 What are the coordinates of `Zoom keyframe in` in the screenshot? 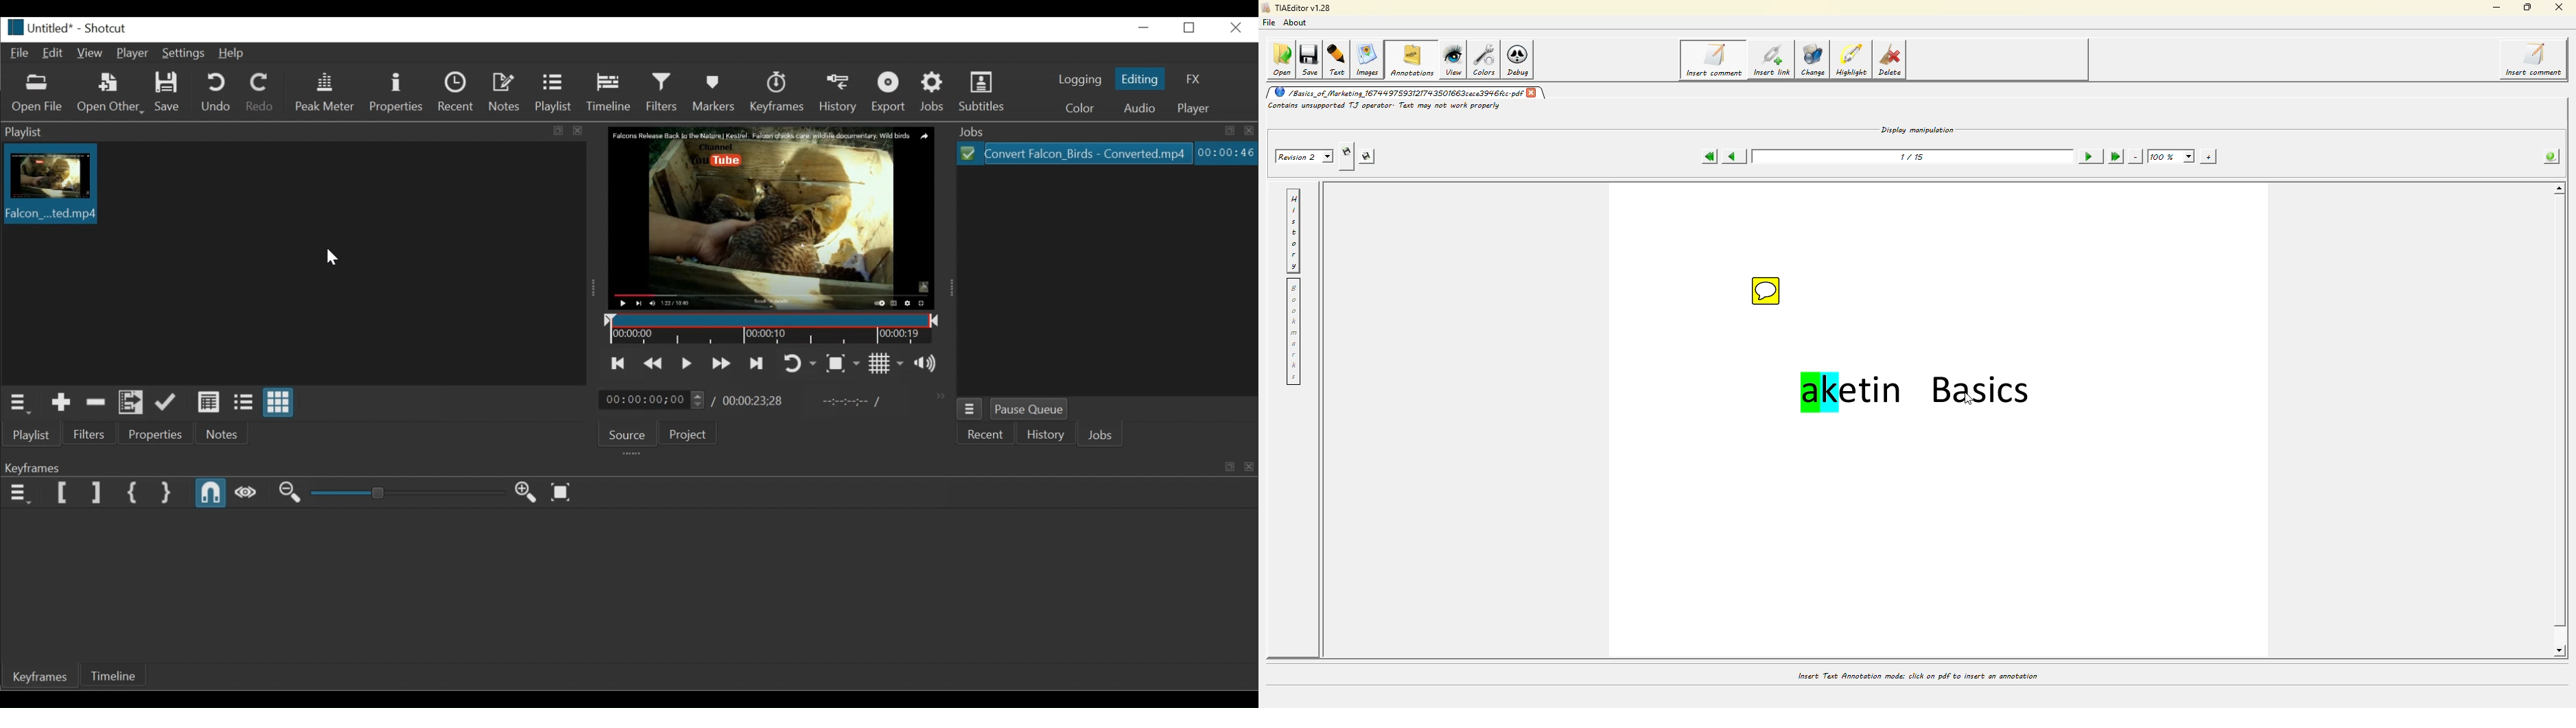 It's located at (289, 492).